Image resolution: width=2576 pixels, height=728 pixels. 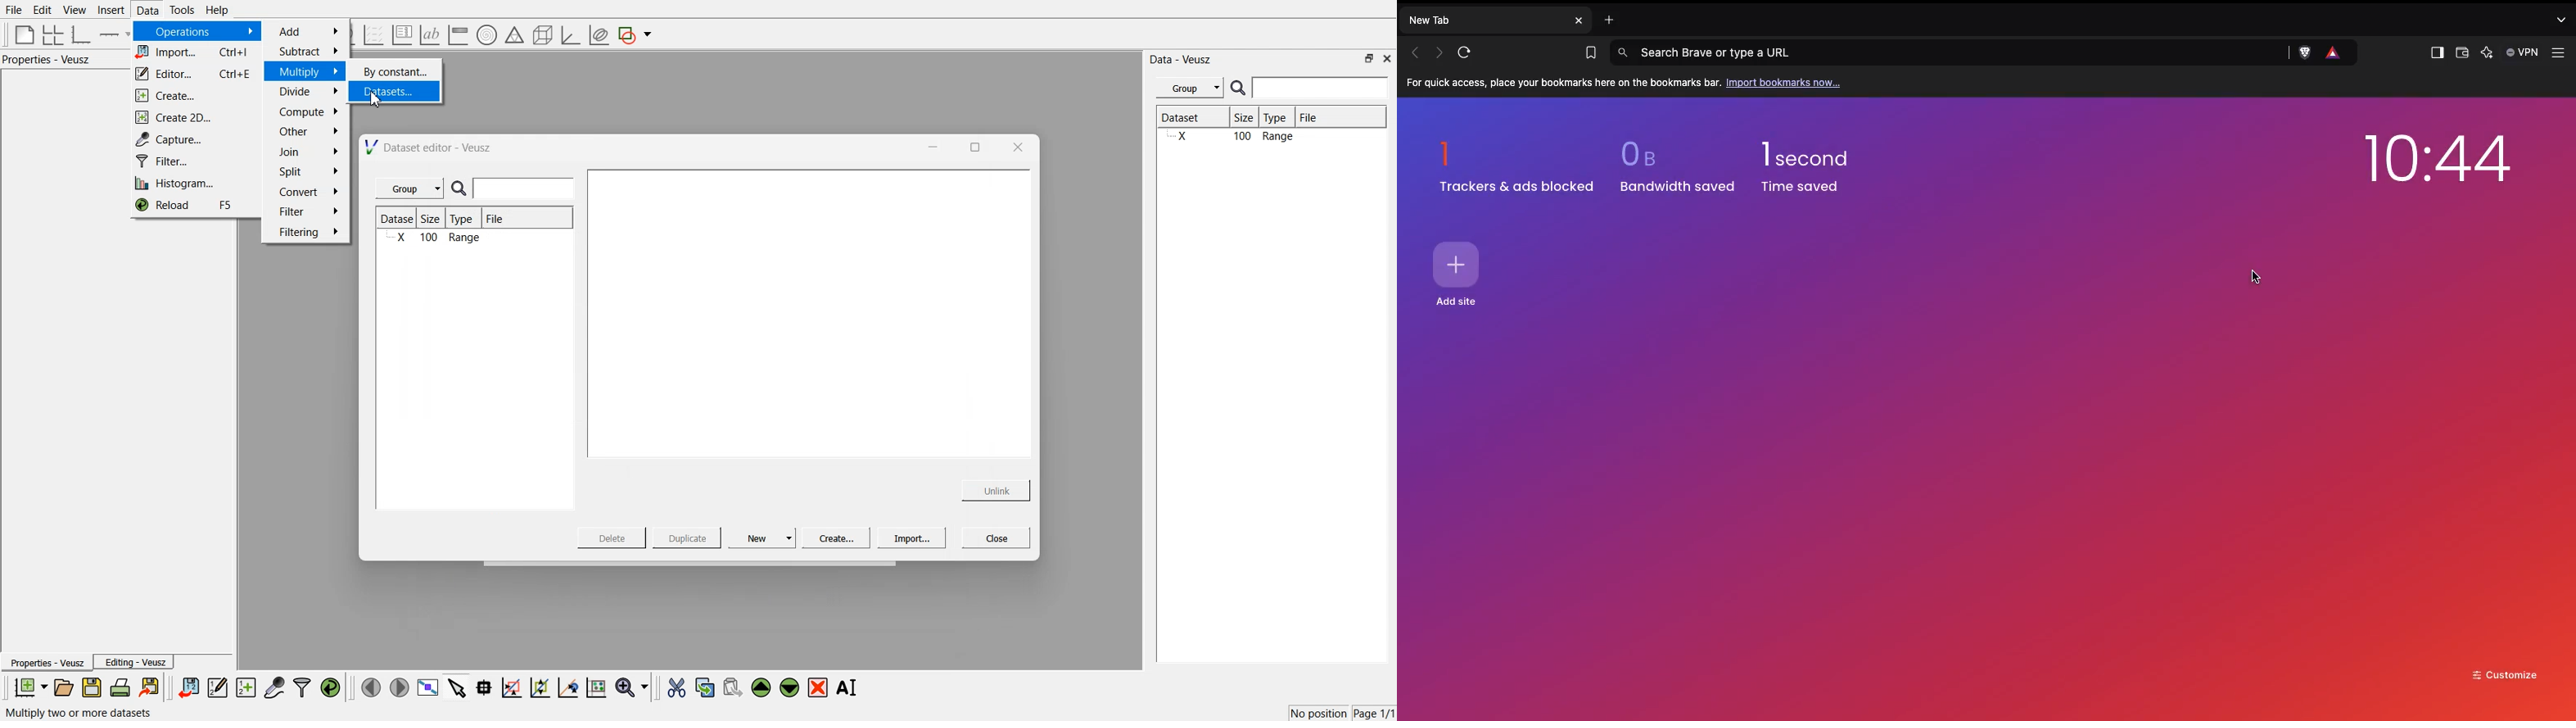 I want to click on select items, so click(x=457, y=687).